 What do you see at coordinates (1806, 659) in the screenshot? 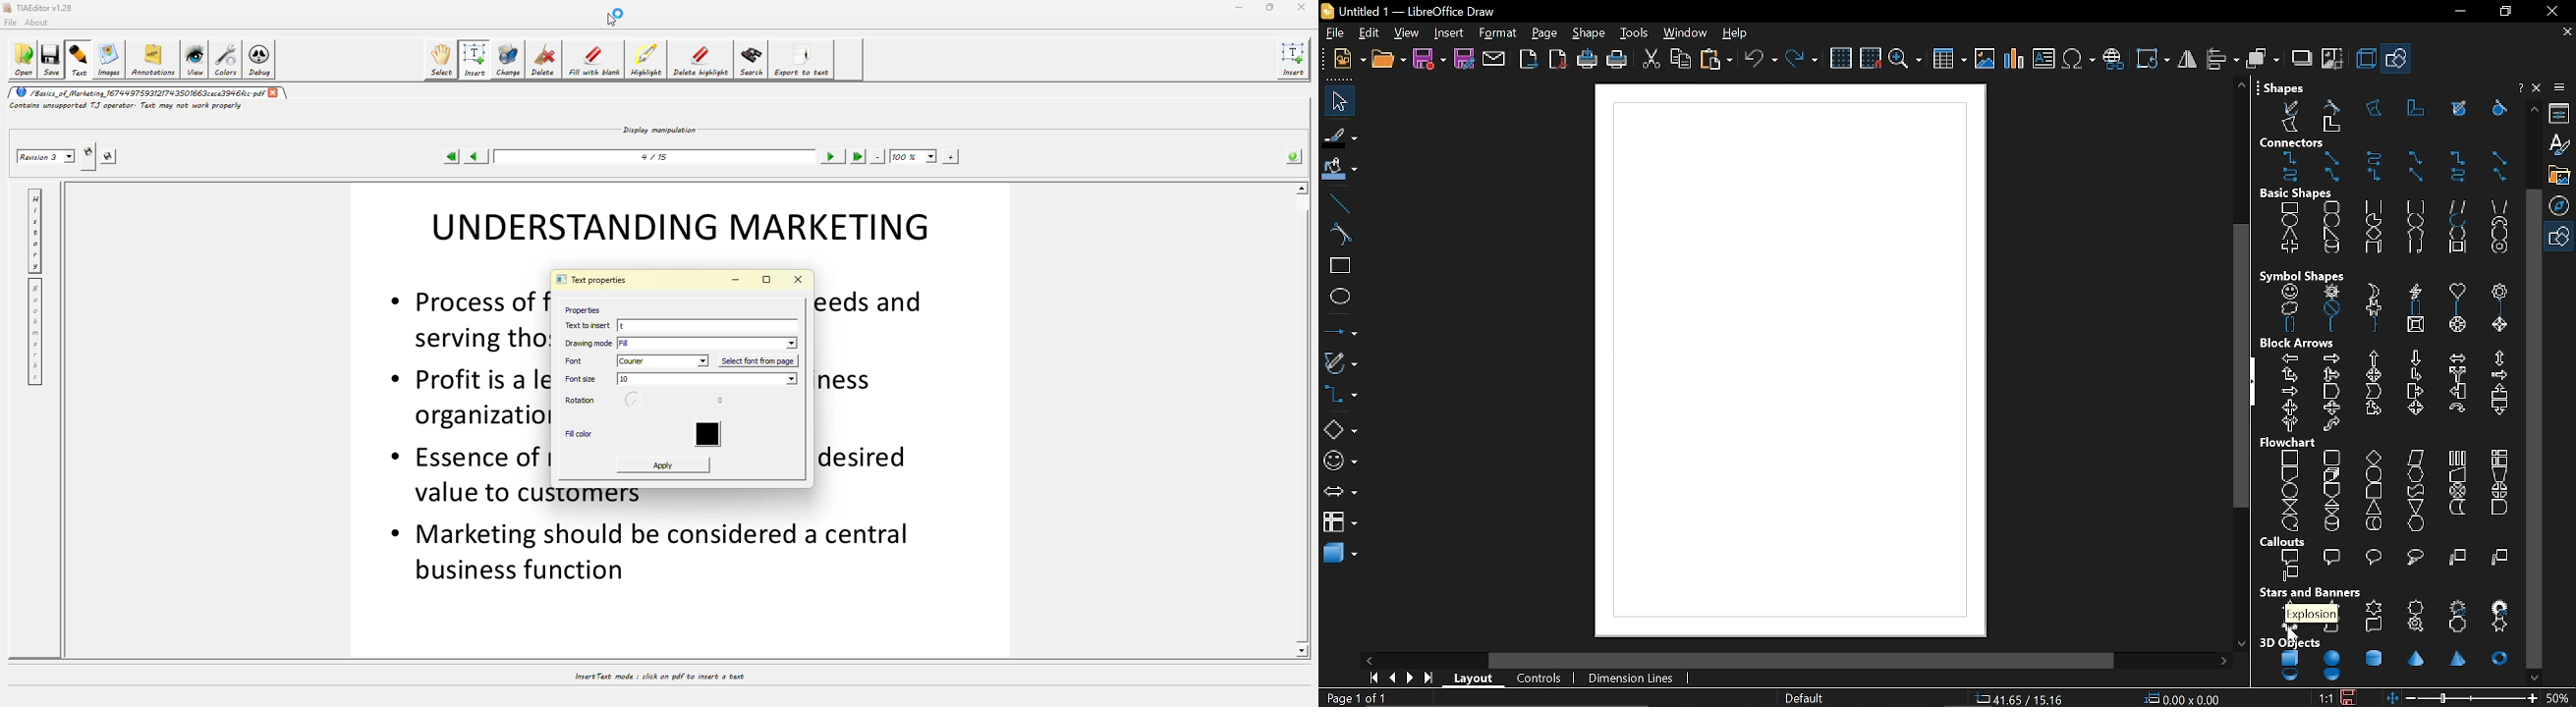
I see `Horizontal scroll bar` at bounding box center [1806, 659].